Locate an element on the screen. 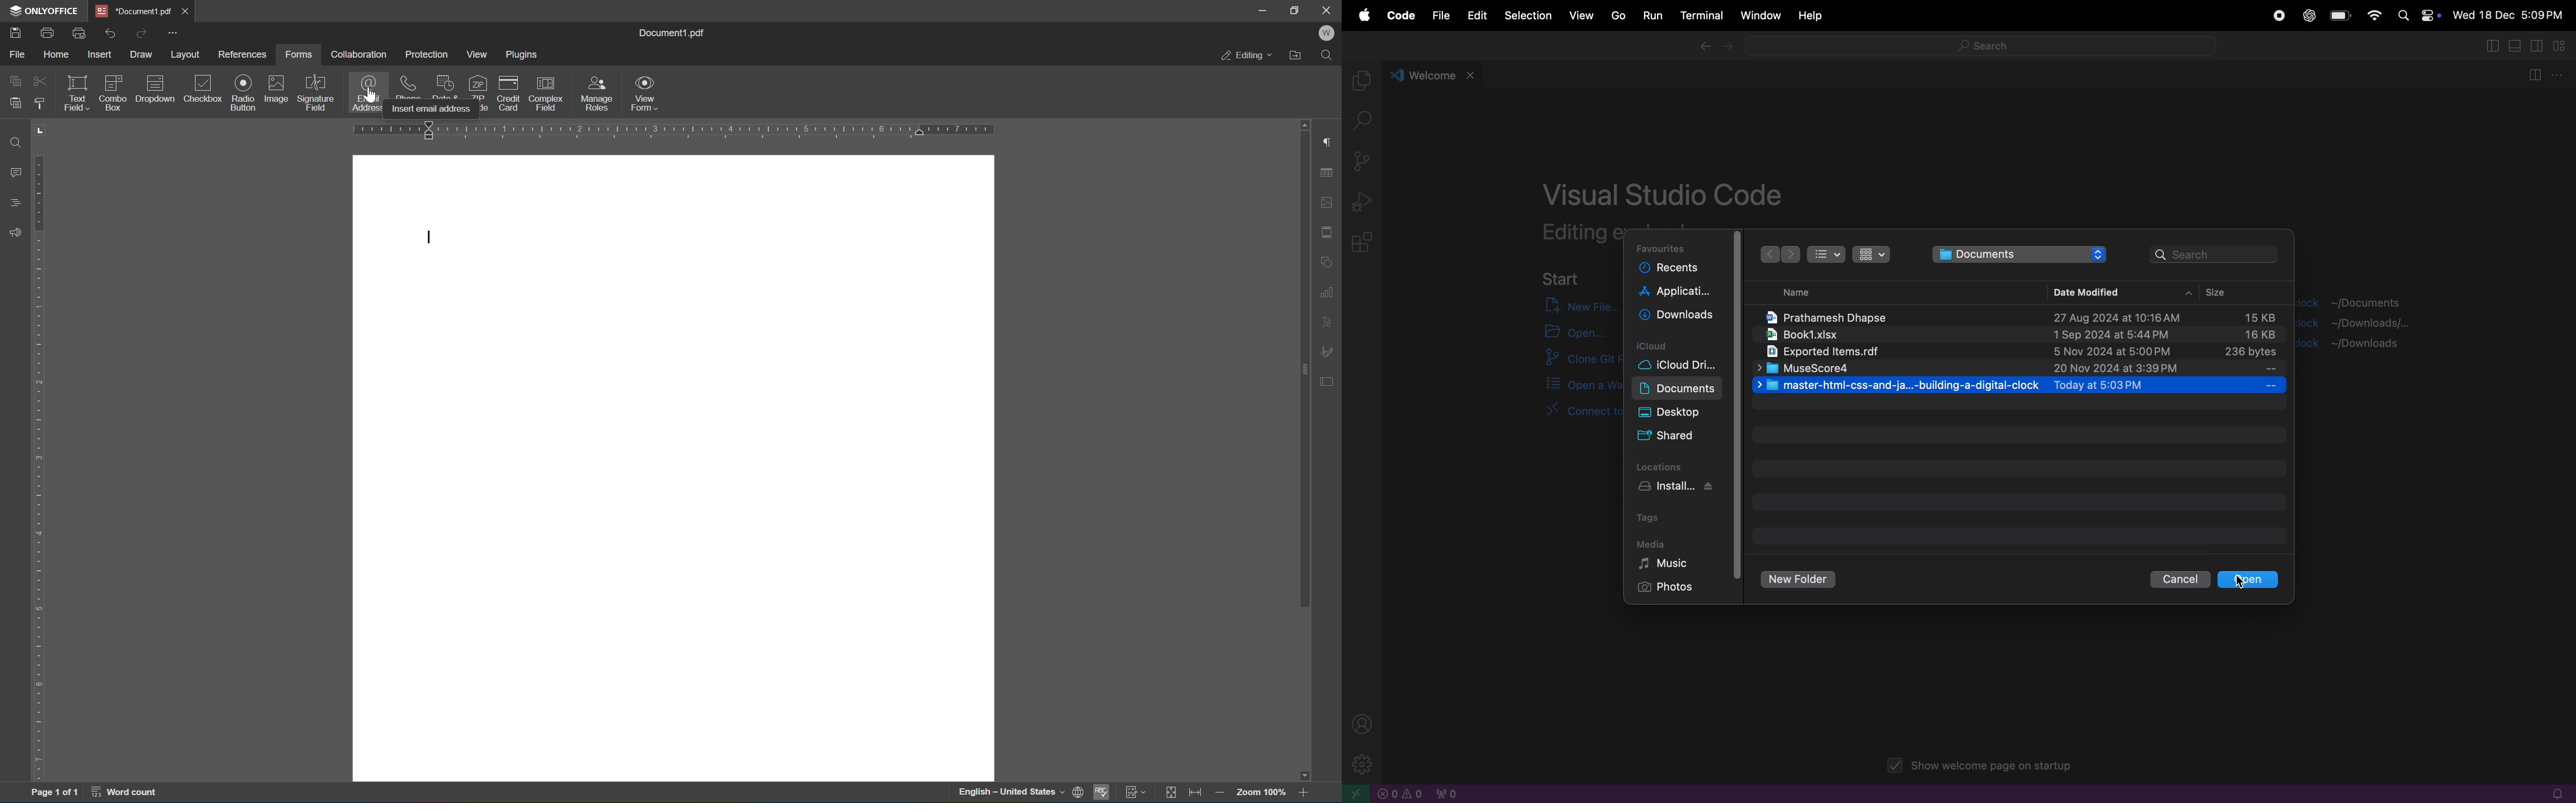 Image resolution: width=2576 pixels, height=812 pixels. header & footer settings is located at coordinates (1328, 234).